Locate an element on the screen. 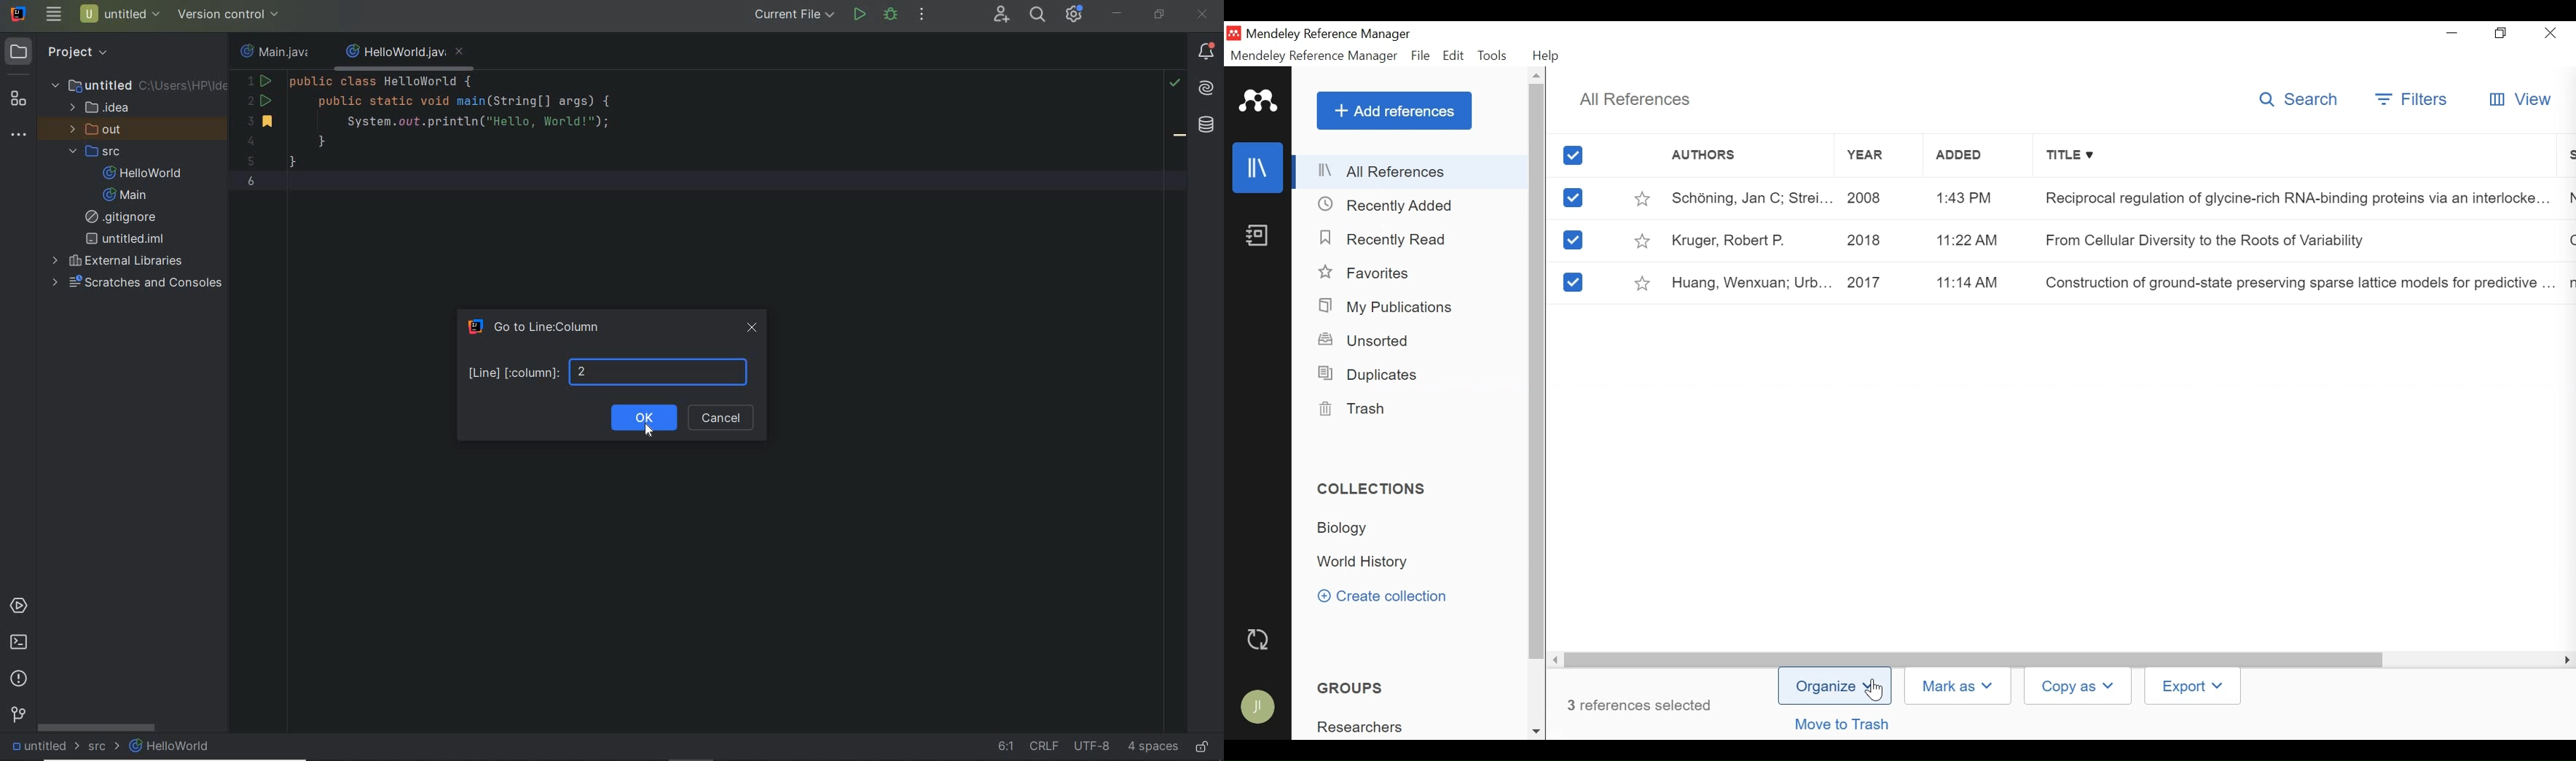 Image resolution: width=2576 pixels, height=784 pixels. Scroll down is located at coordinates (1536, 729).